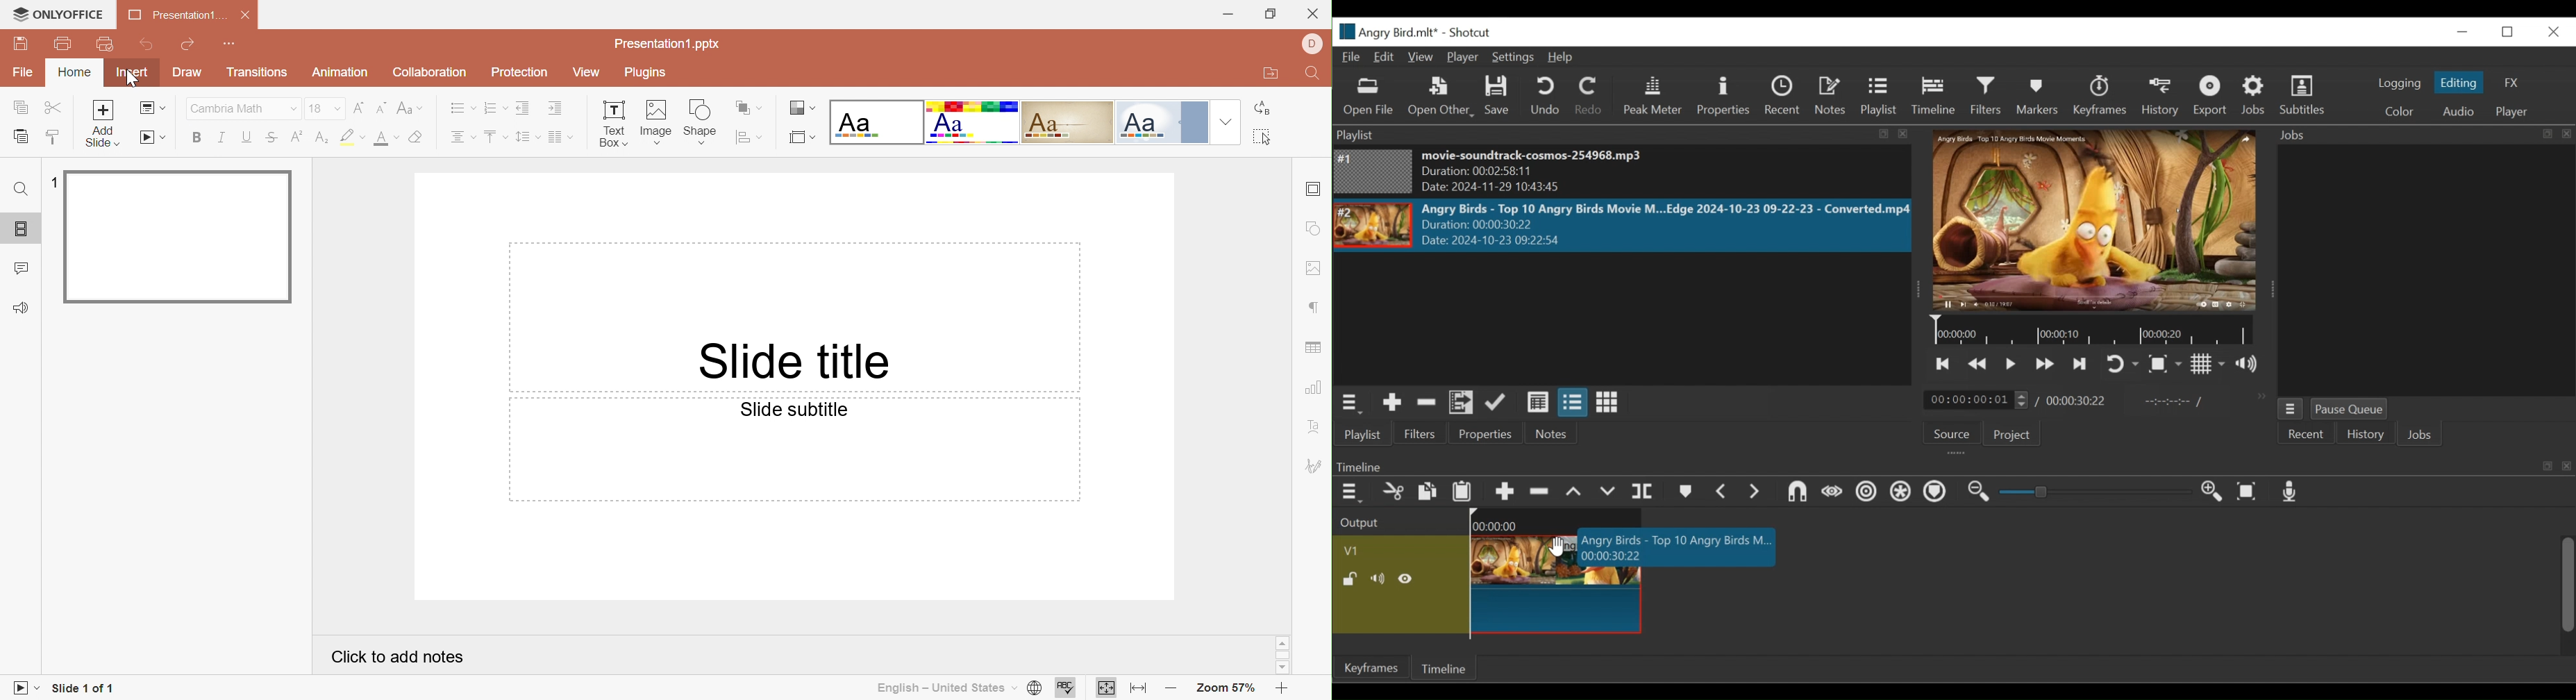  Describe the element at coordinates (294, 111) in the screenshot. I see `Drop Down` at that location.